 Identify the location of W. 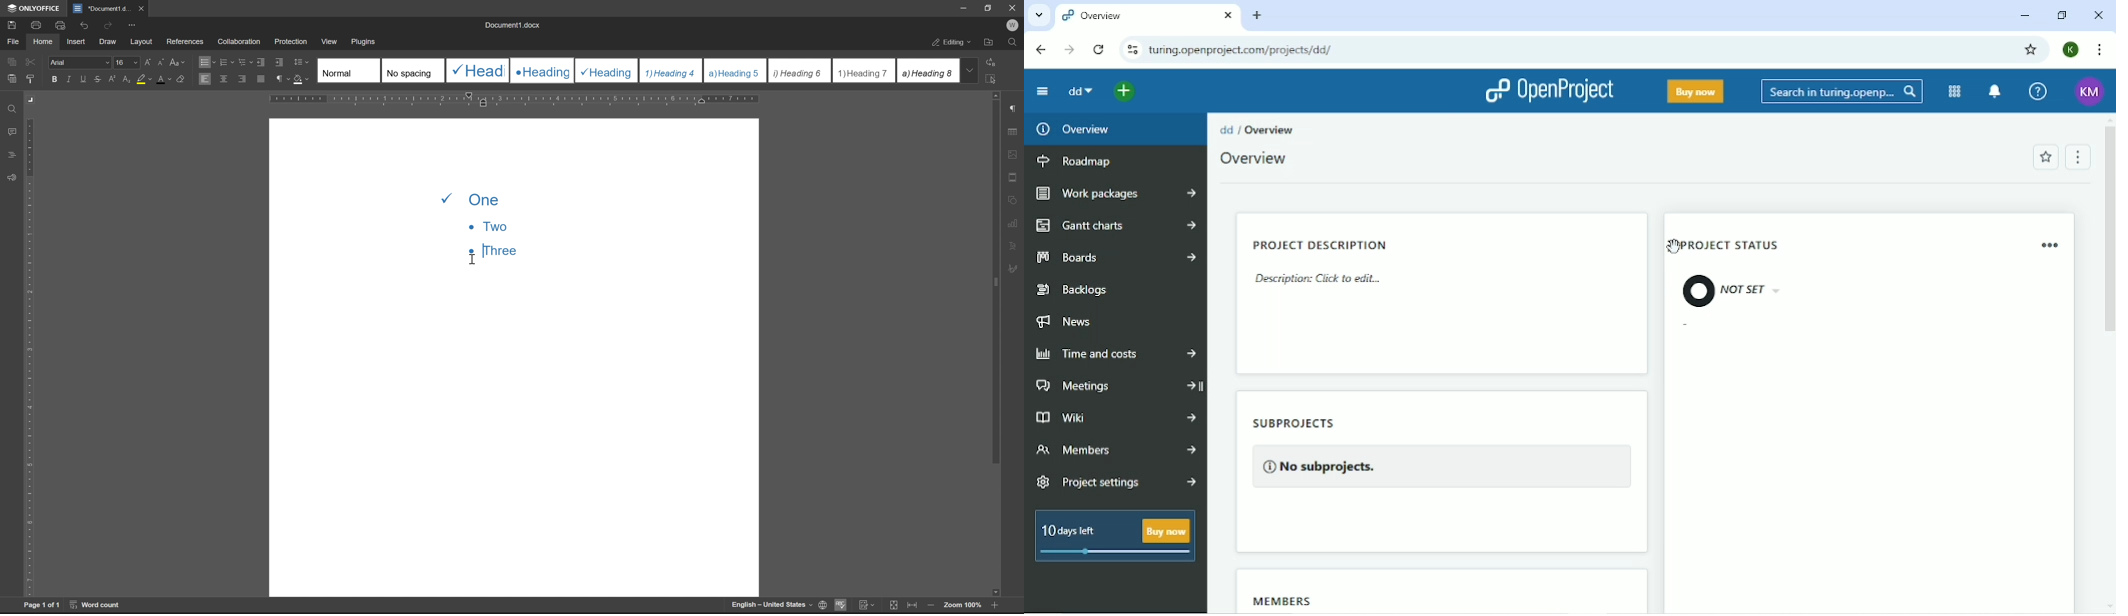
(1014, 26).